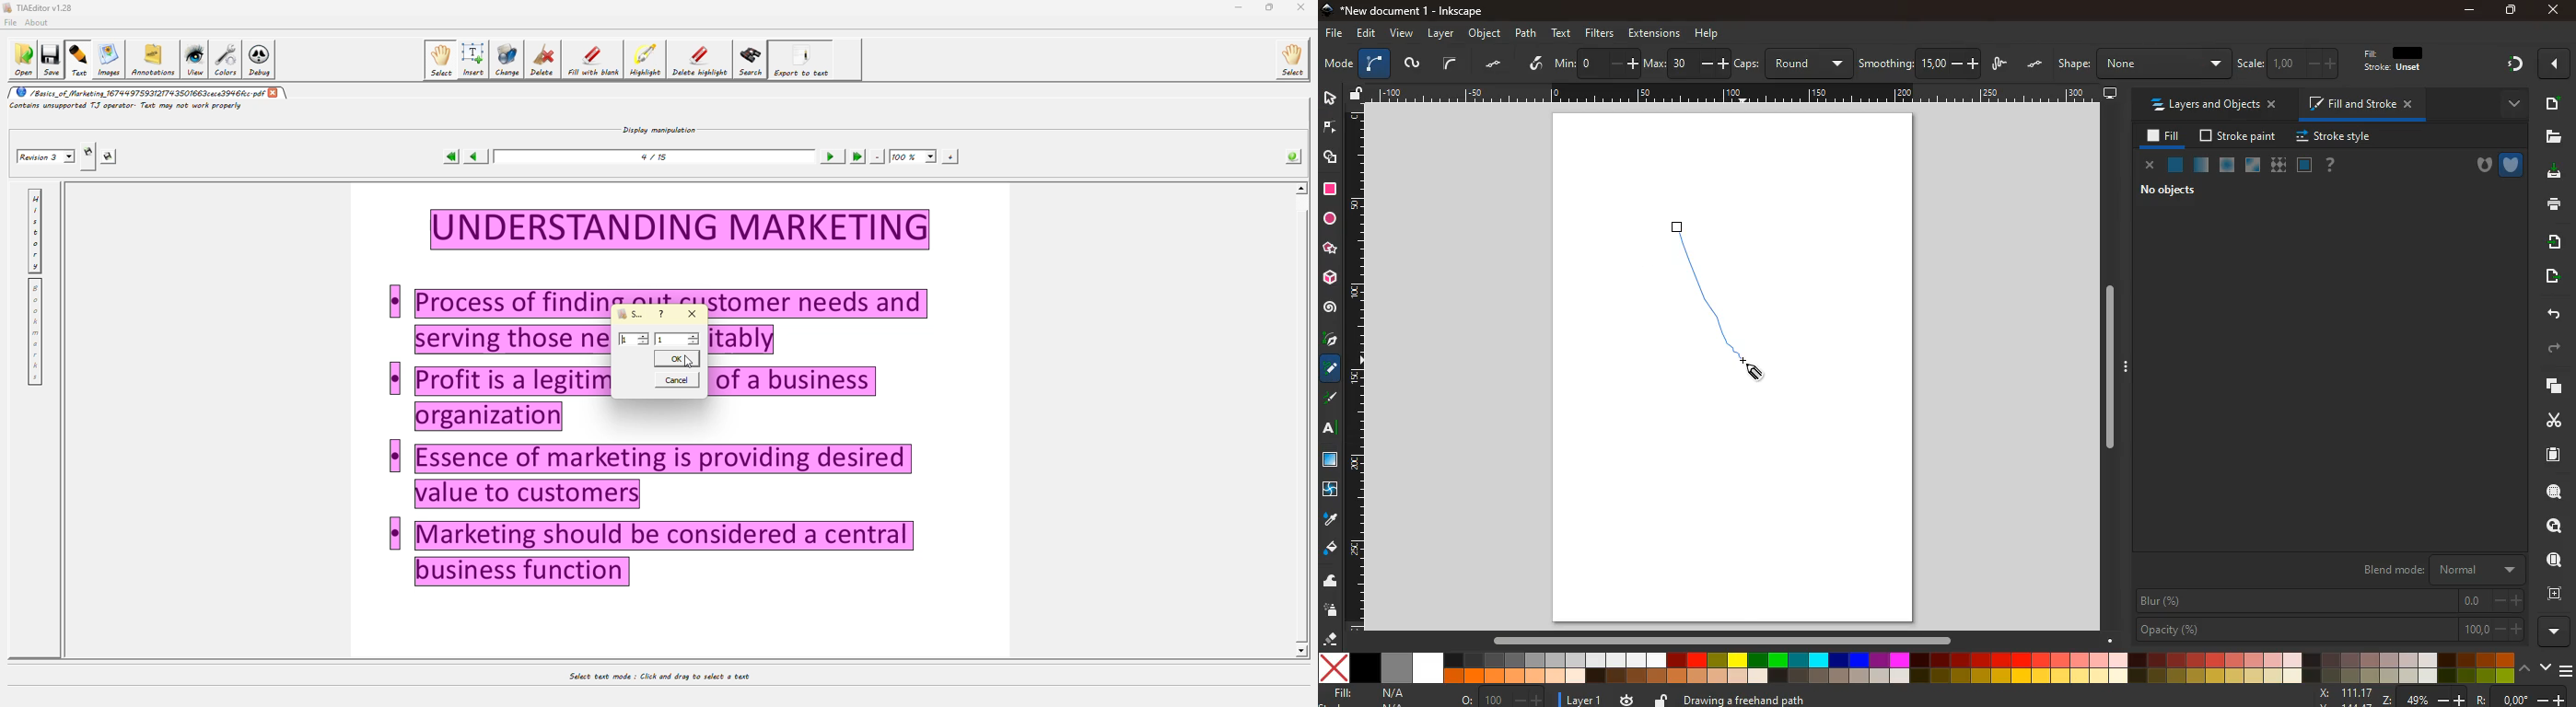 This screenshot has height=728, width=2576. Describe the element at coordinates (2512, 12) in the screenshot. I see `maximize` at that location.